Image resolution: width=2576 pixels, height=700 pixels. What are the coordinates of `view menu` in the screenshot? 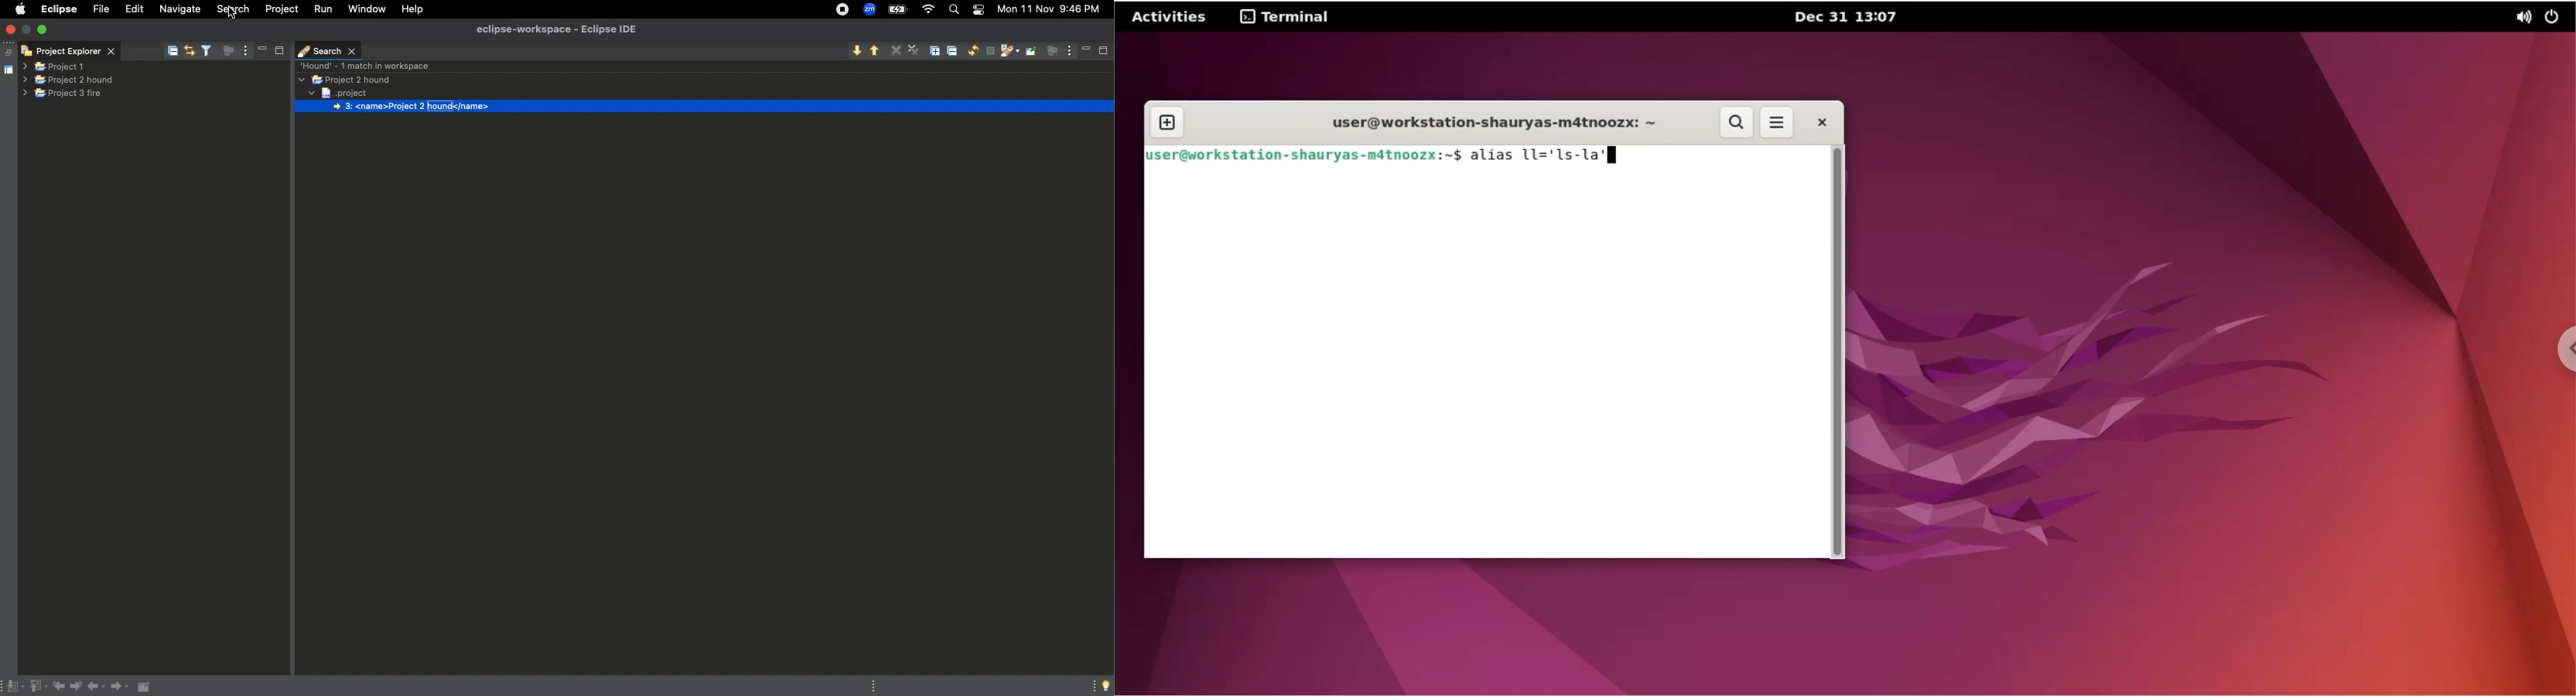 It's located at (244, 51).